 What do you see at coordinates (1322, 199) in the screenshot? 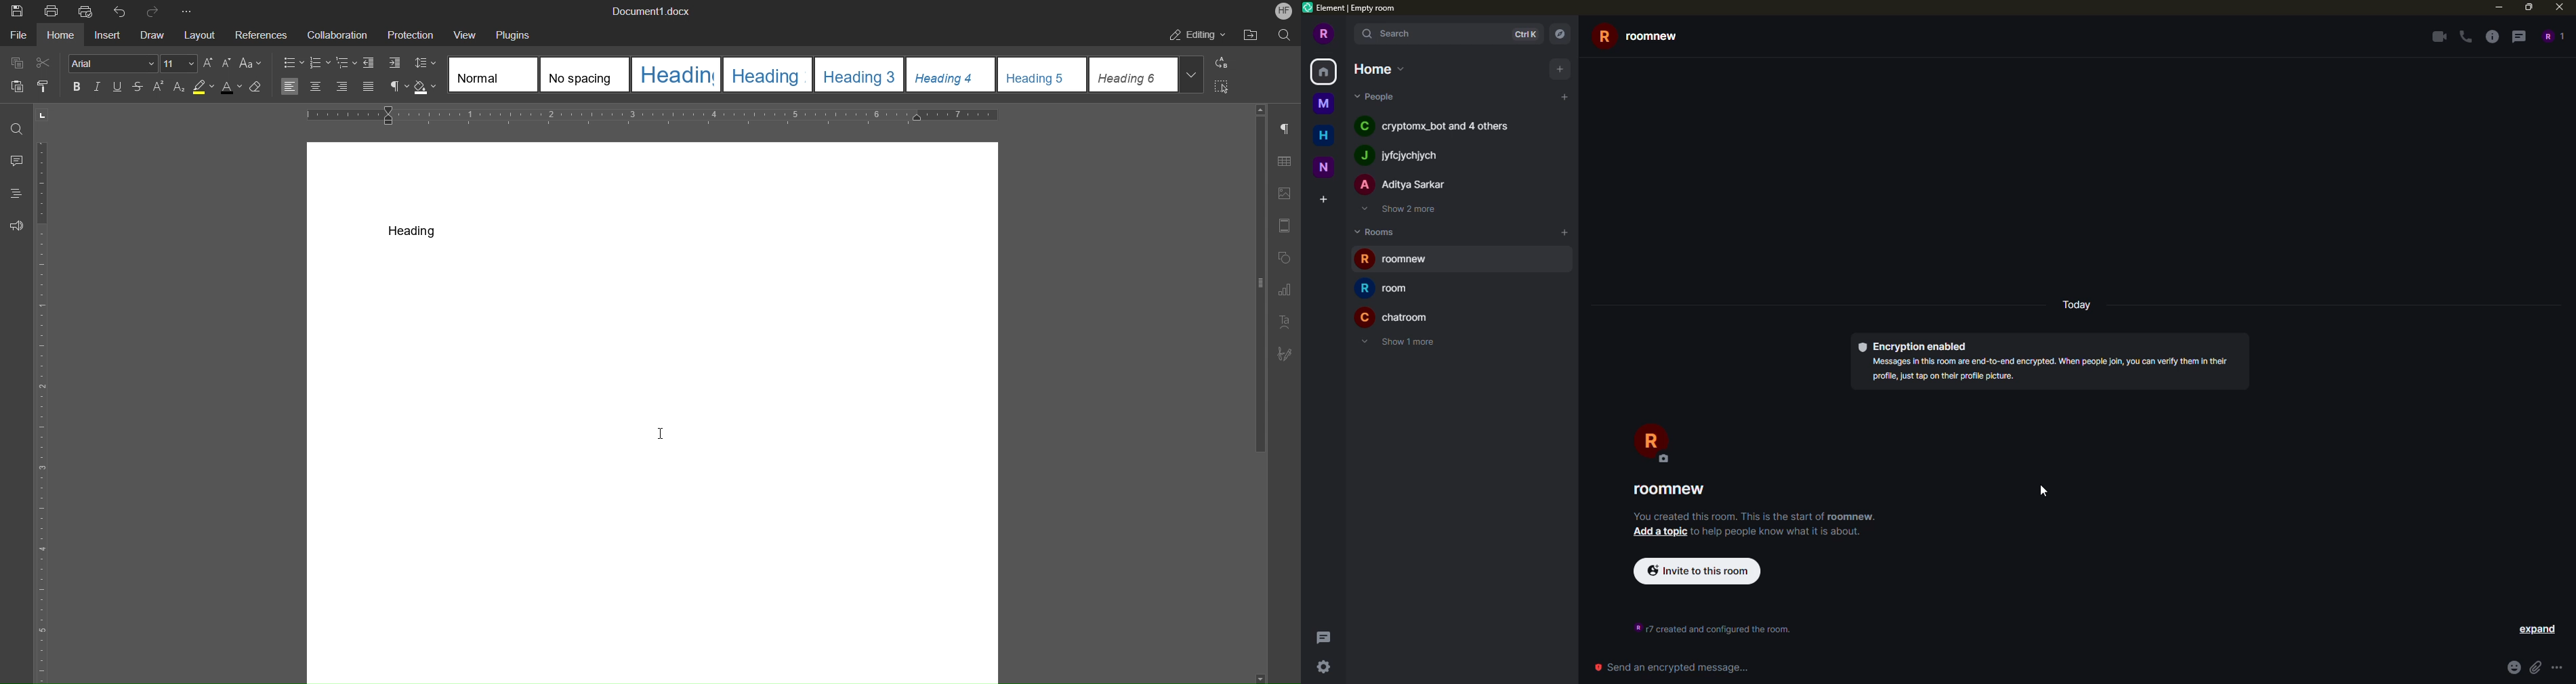
I see `create space` at bounding box center [1322, 199].